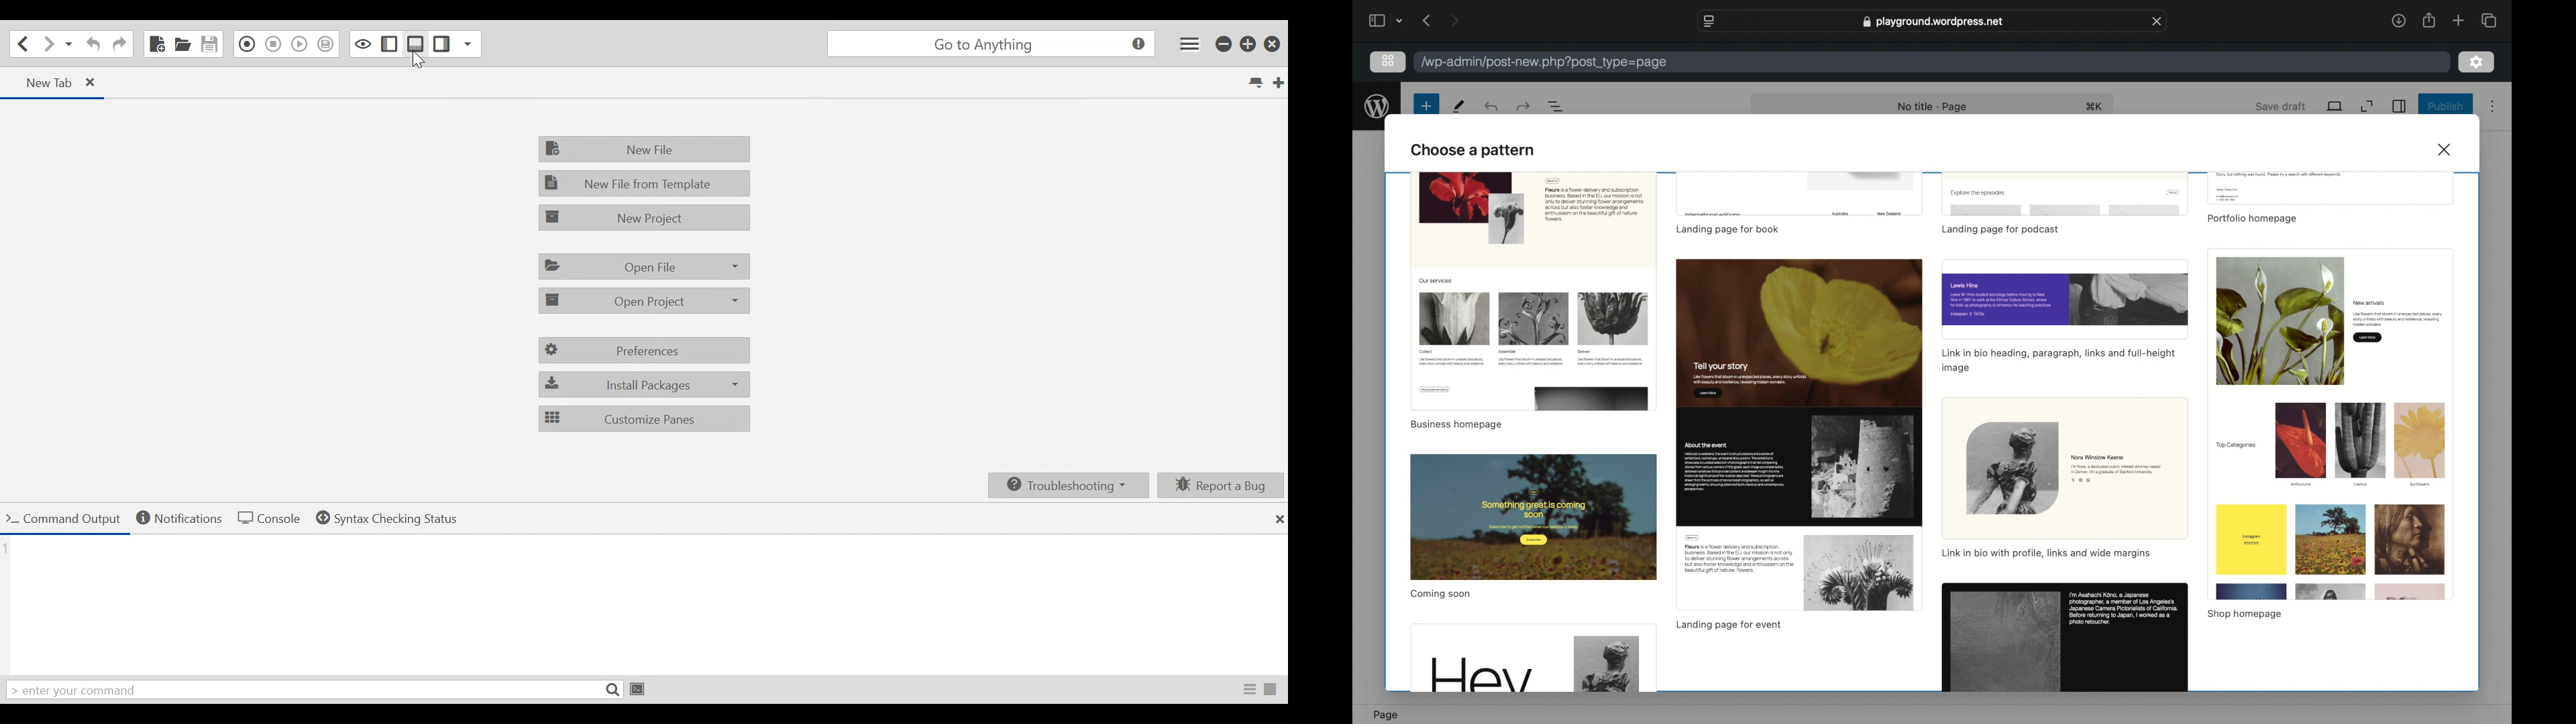 The image size is (2576, 728). What do you see at coordinates (1557, 105) in the screenshot?
I see `document overview` at bounding box center [1557, 105].